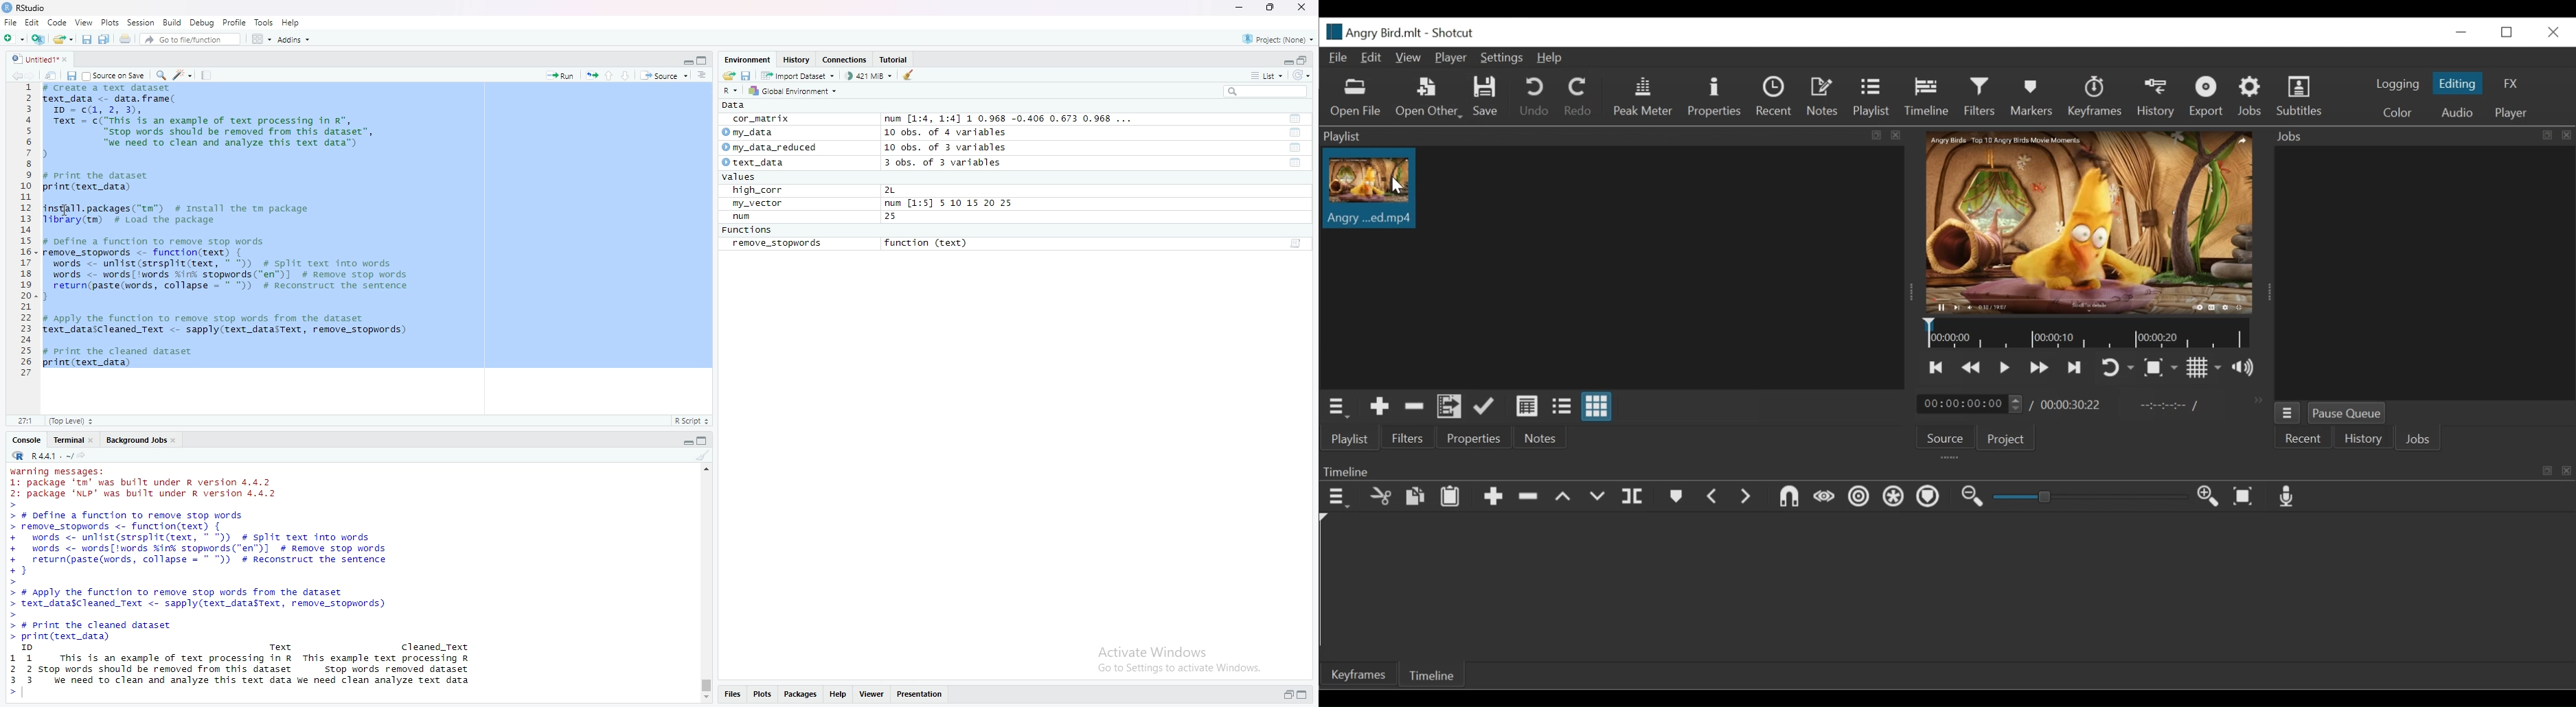 This screenshot has height=728, width=2576. What do you see at coordinates (1238, 7) in the screenshot?
I see `minimize` at bounding box center [1238, 7].